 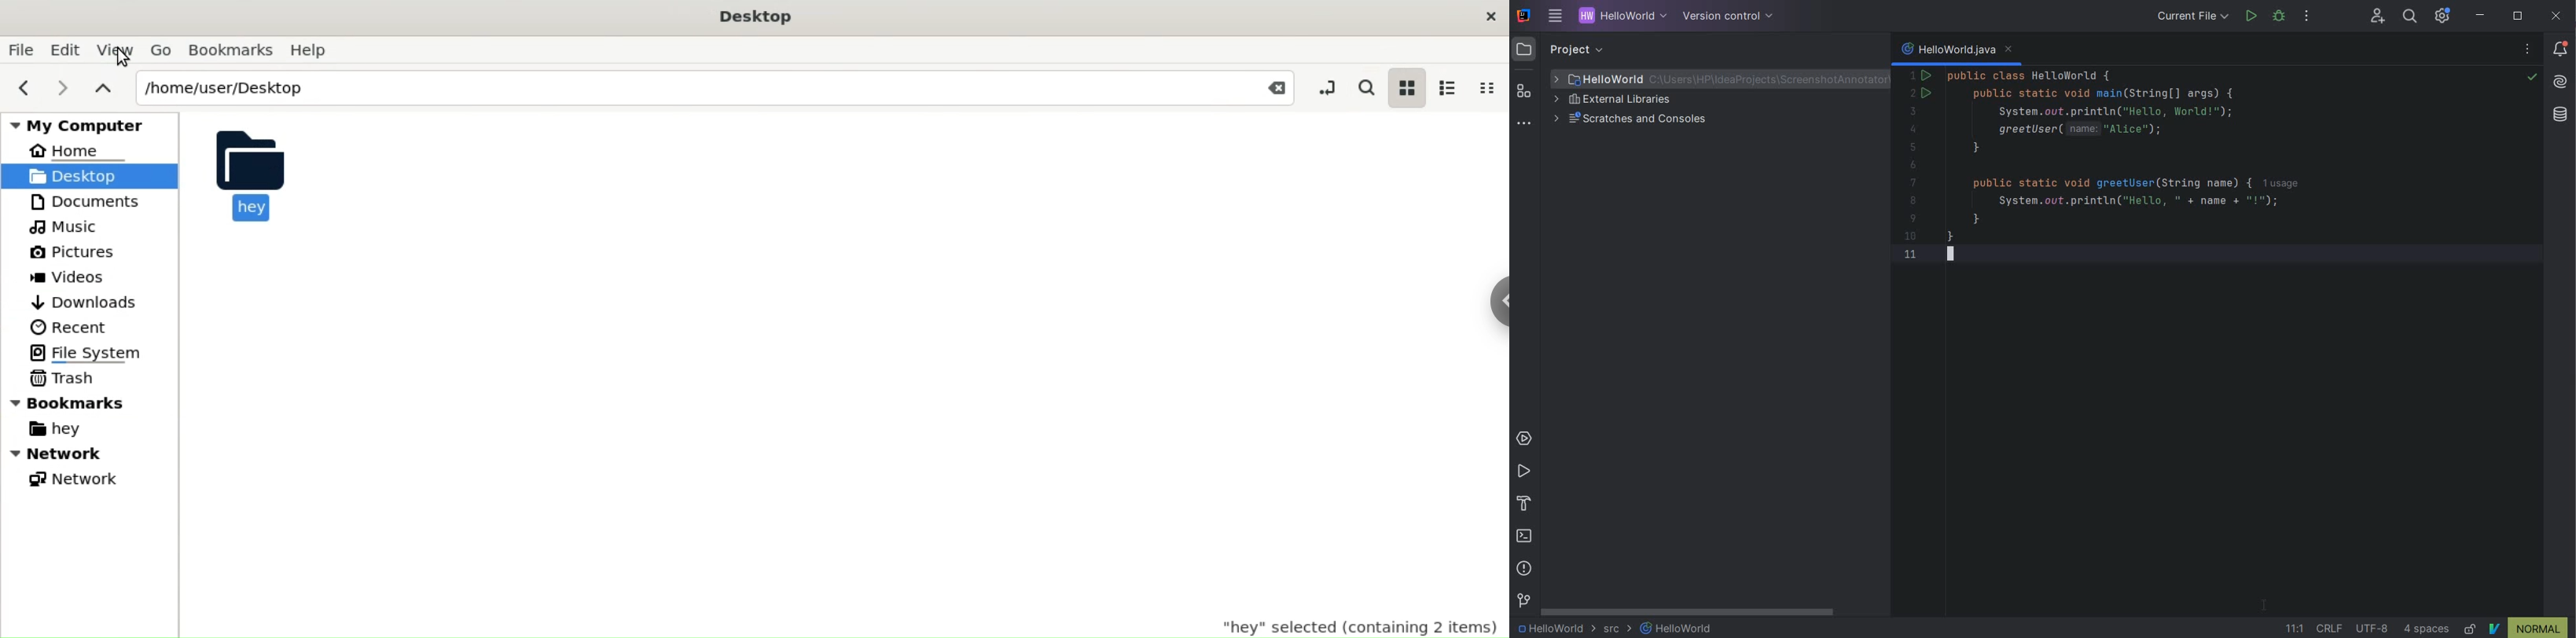 I want to click on FILE NAME, so click(x=1957, y=51).